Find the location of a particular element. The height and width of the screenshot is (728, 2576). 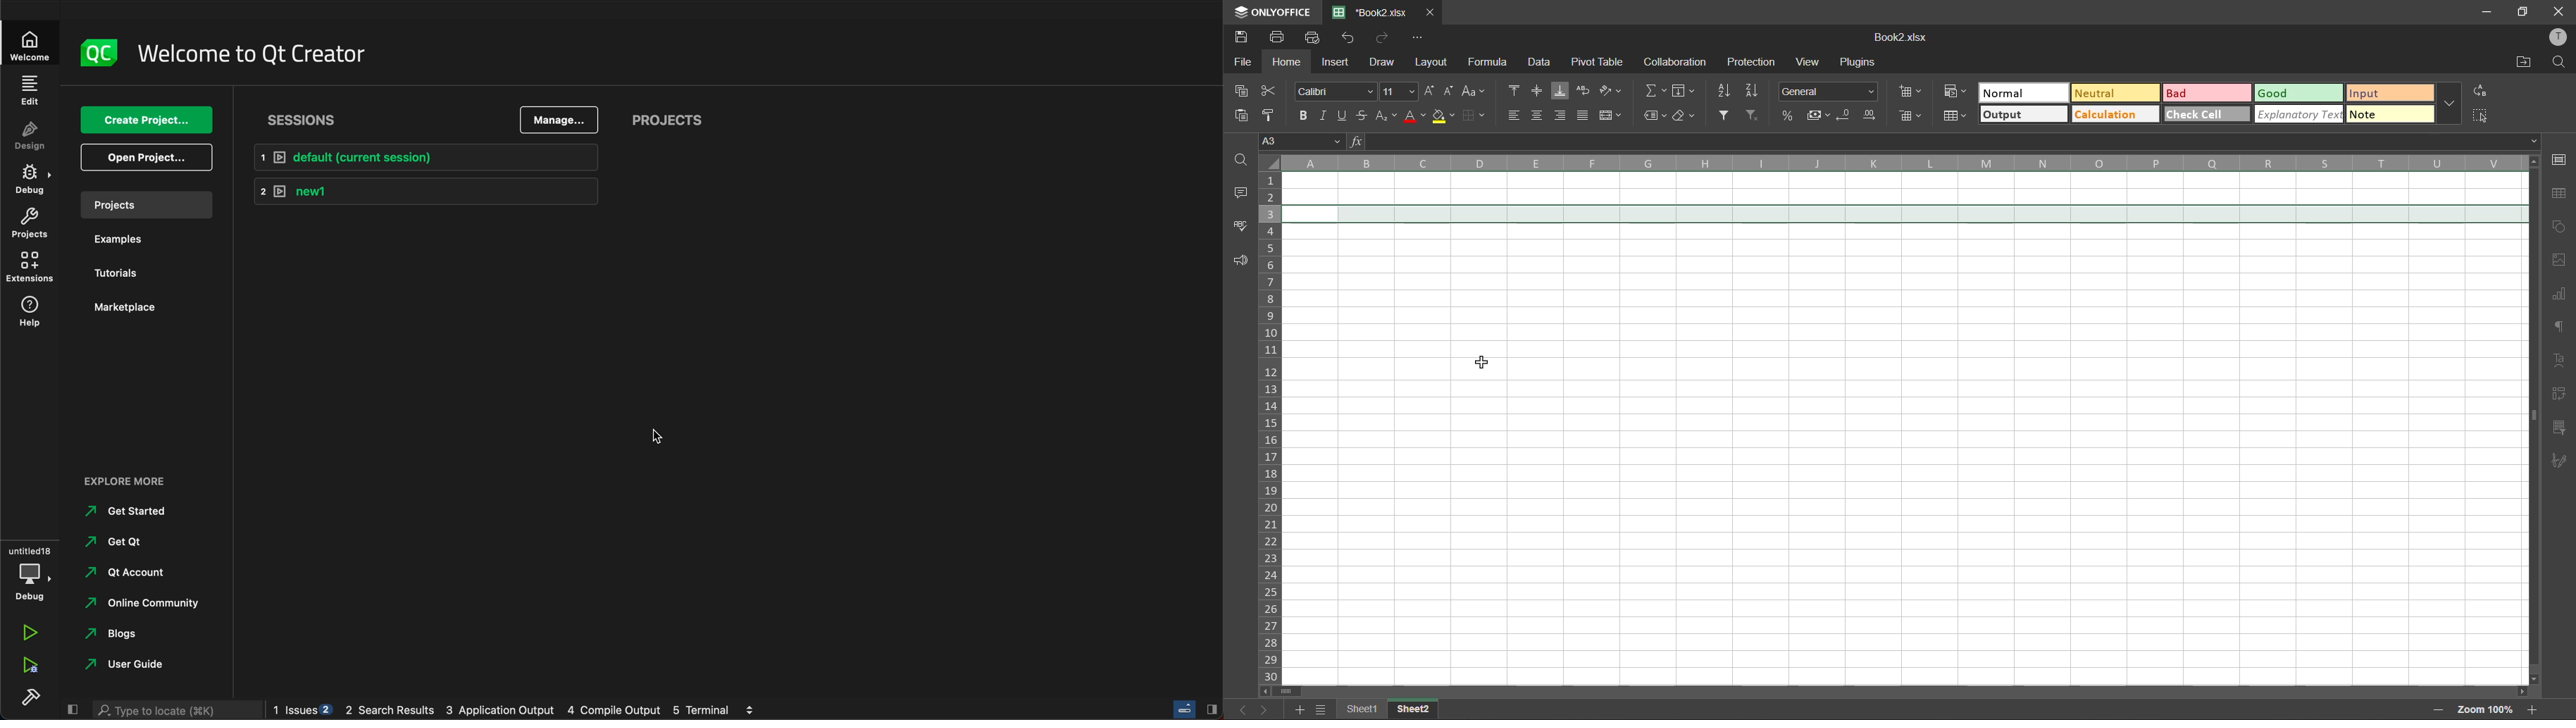

community is located at coordinates (142, 604).